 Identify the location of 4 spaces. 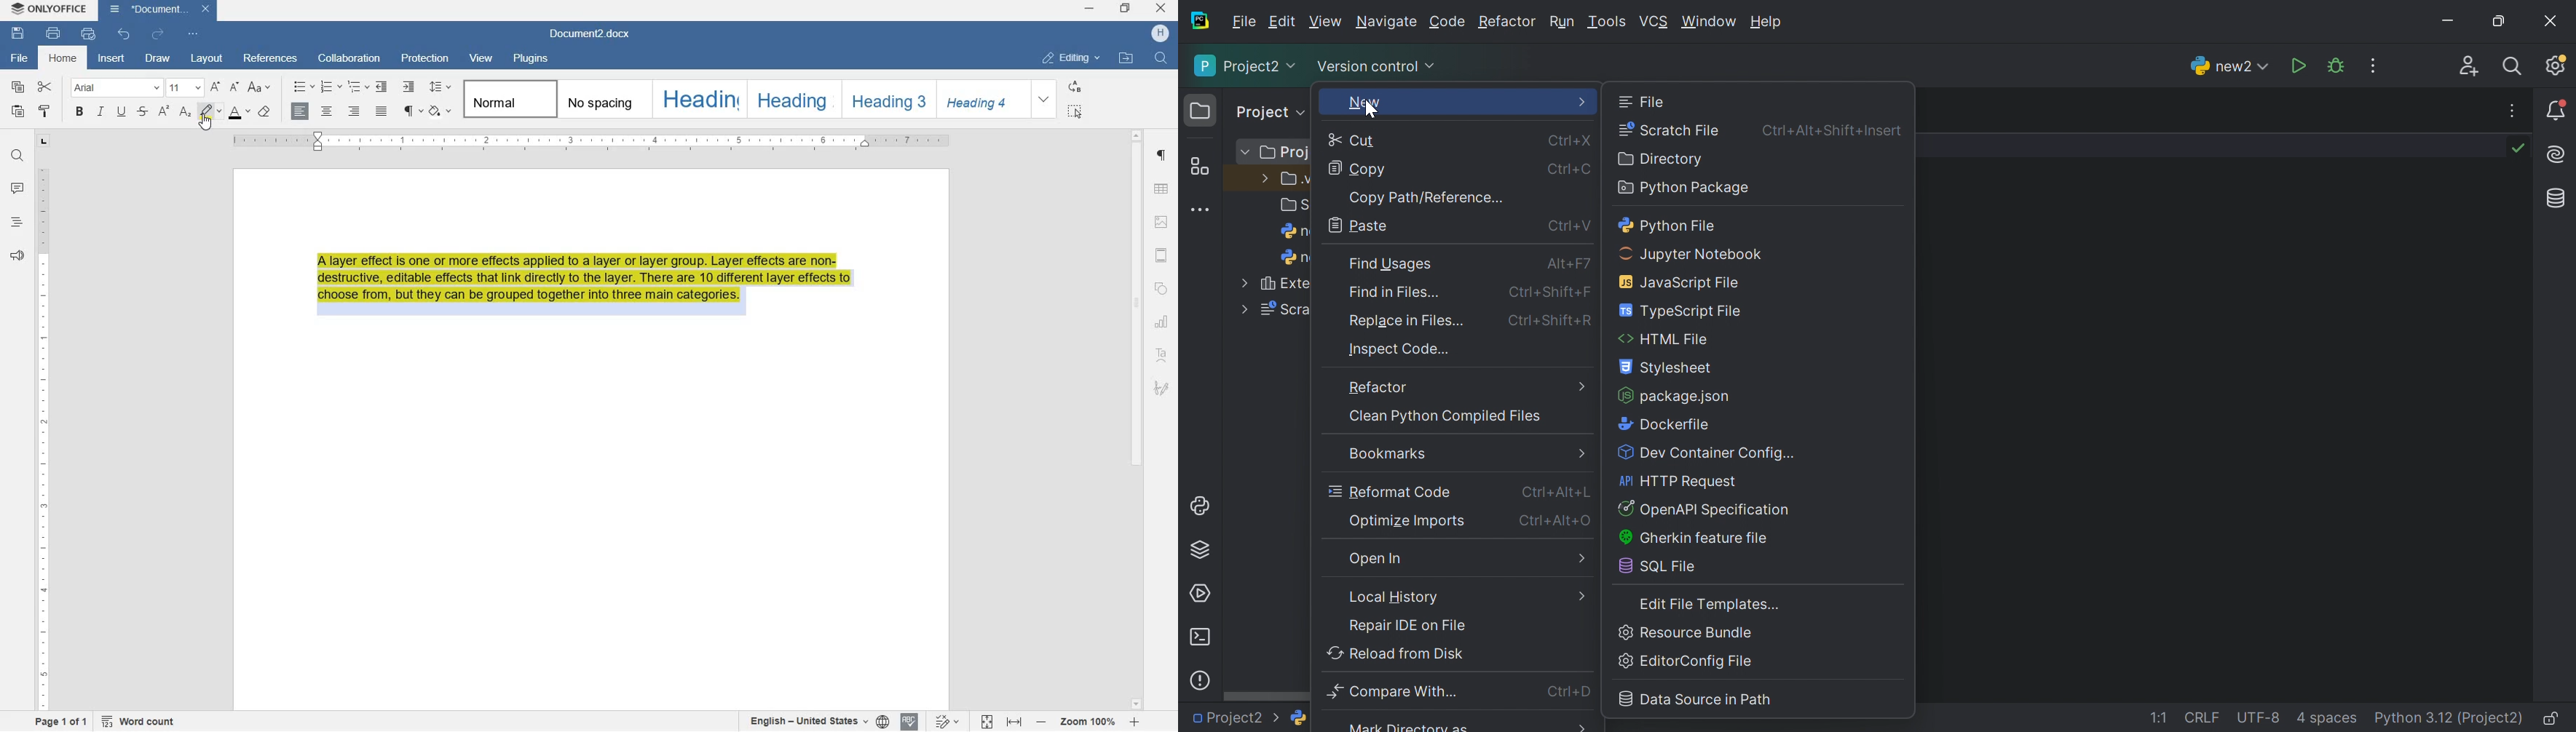
(2328, 716).